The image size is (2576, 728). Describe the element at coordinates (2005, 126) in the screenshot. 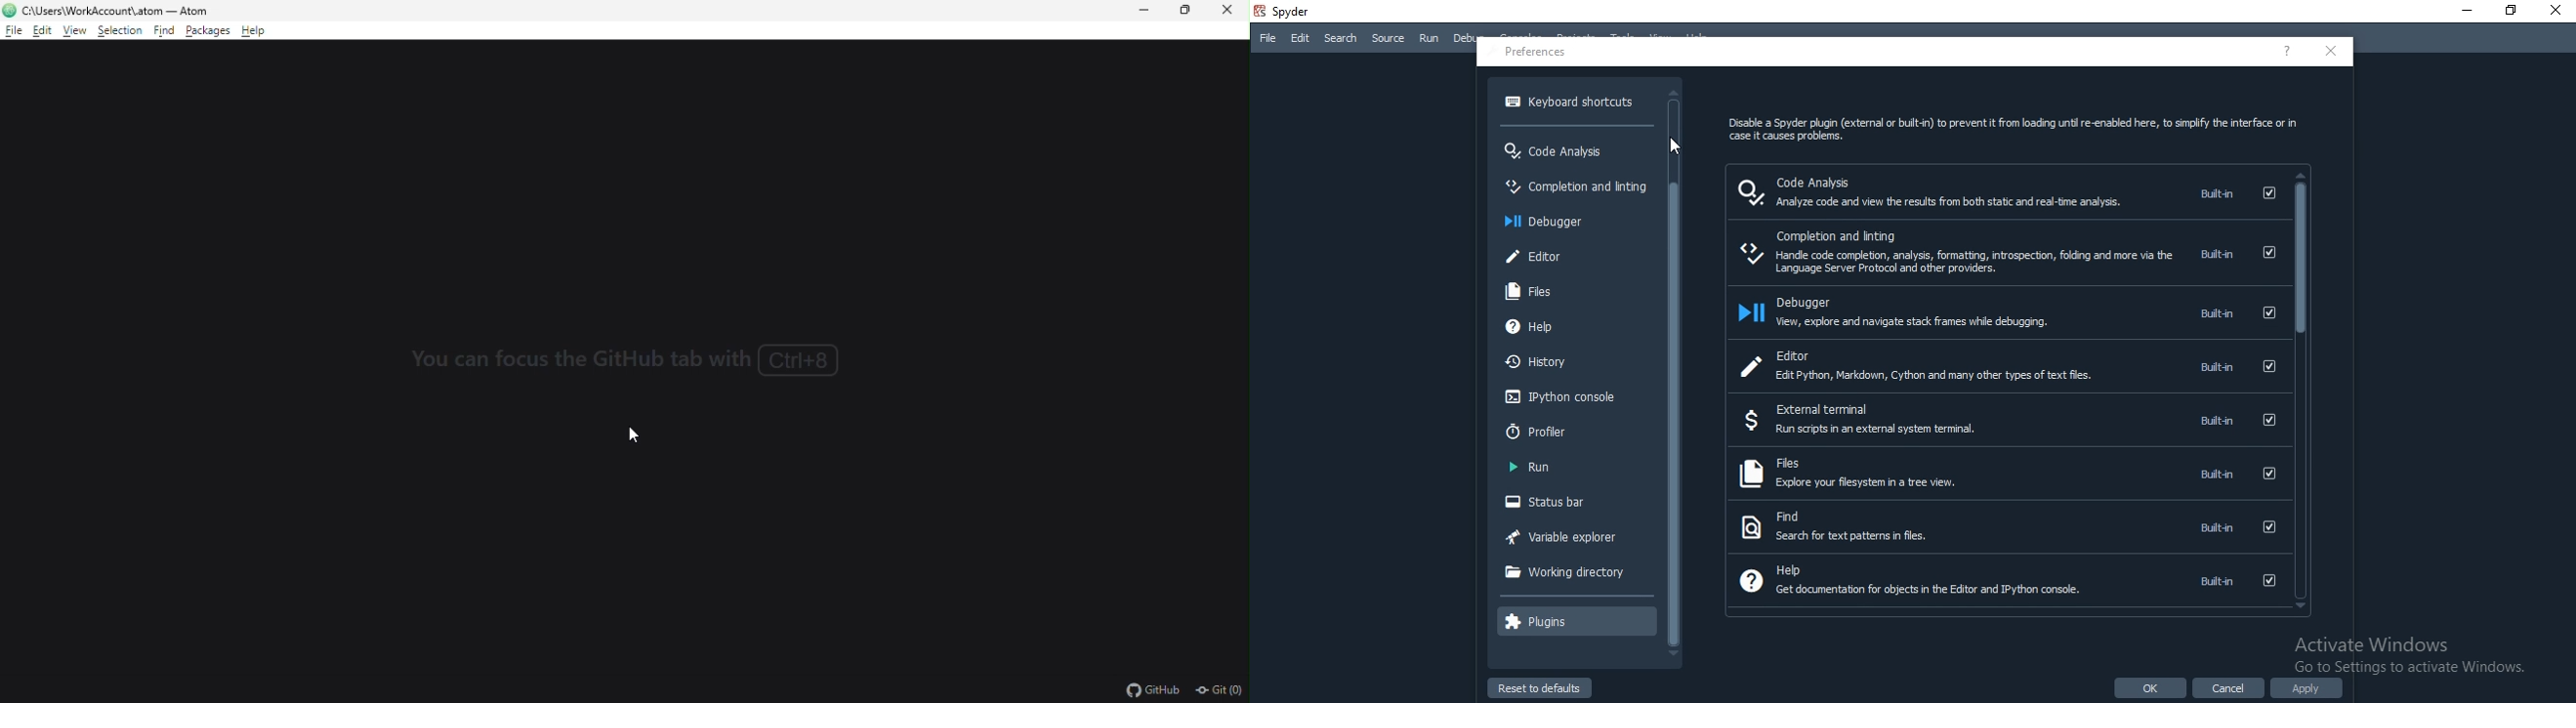

I see `Disable a Spyder plugin (external or bultn) to prevent it rom loading unt re-enabled here, to simplfy the interface or in
case it Causes problems.` at that location.